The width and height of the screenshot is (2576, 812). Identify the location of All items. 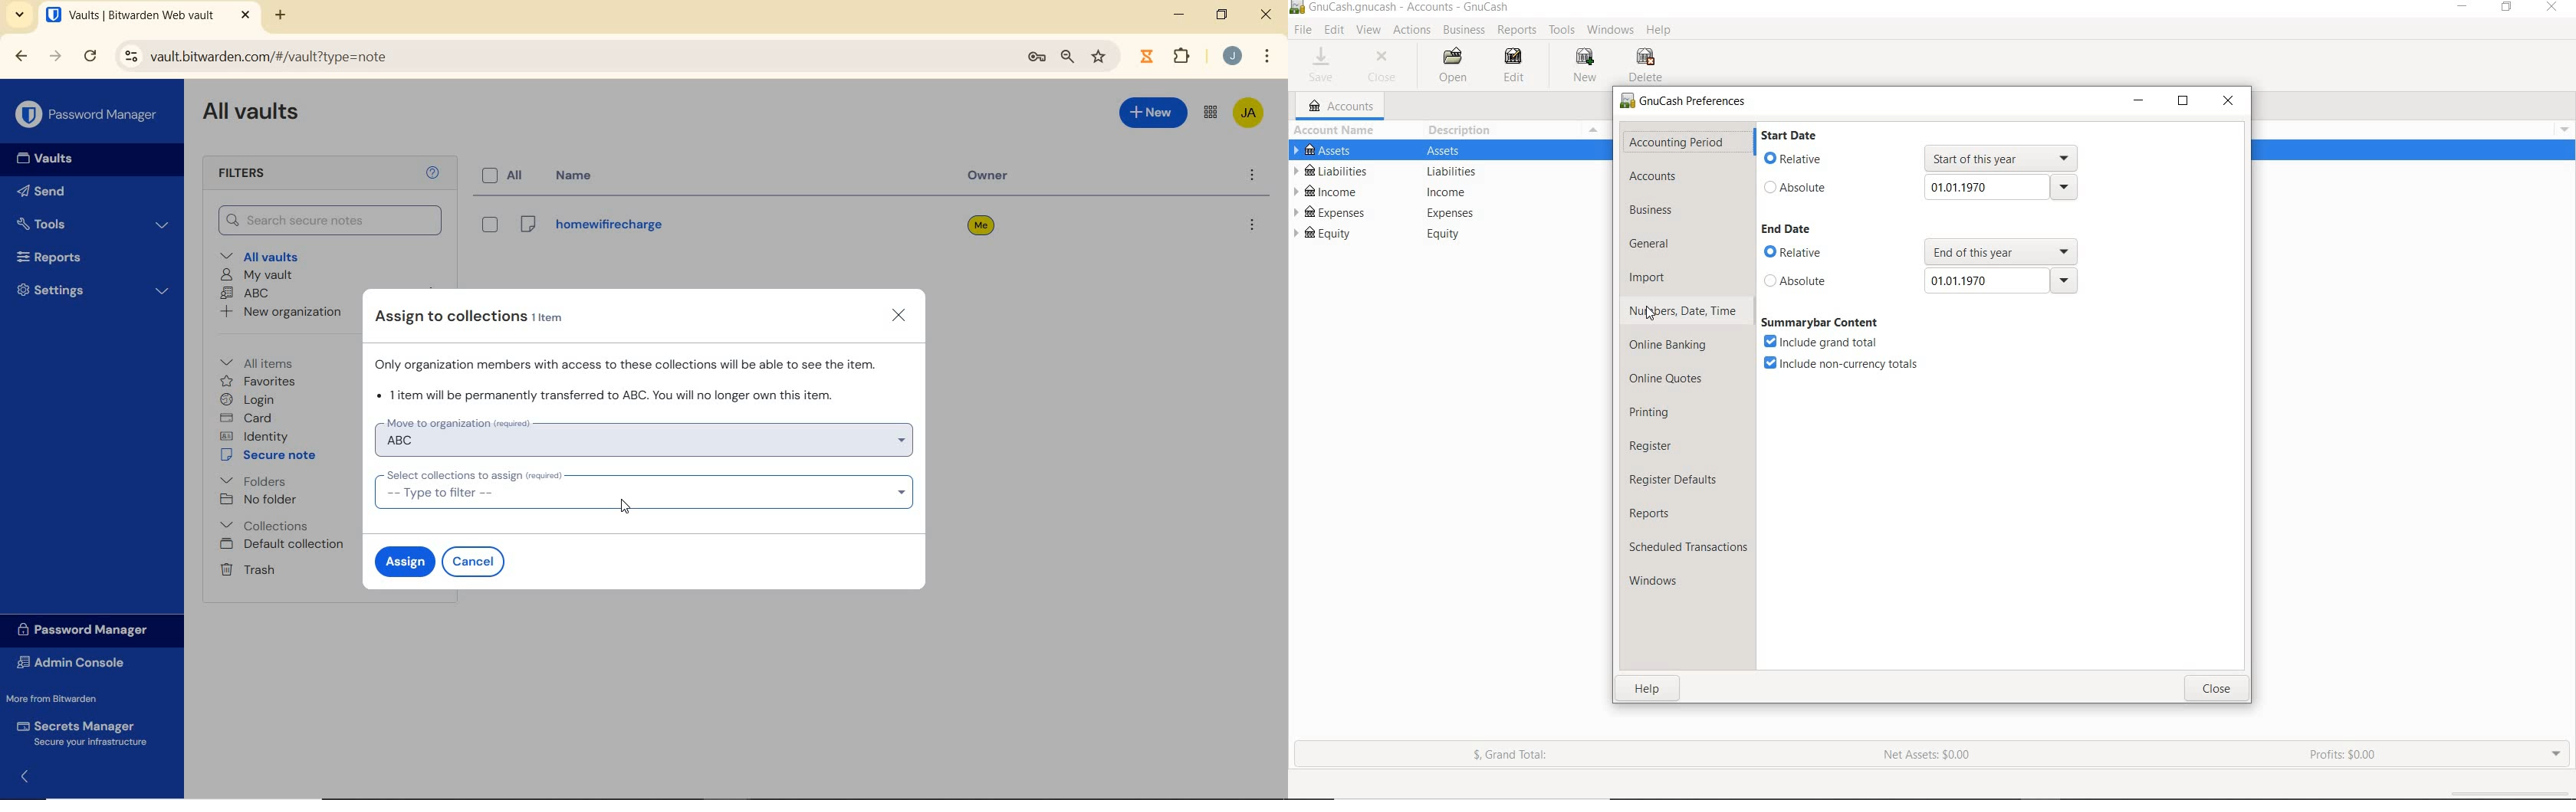
(268, 361).